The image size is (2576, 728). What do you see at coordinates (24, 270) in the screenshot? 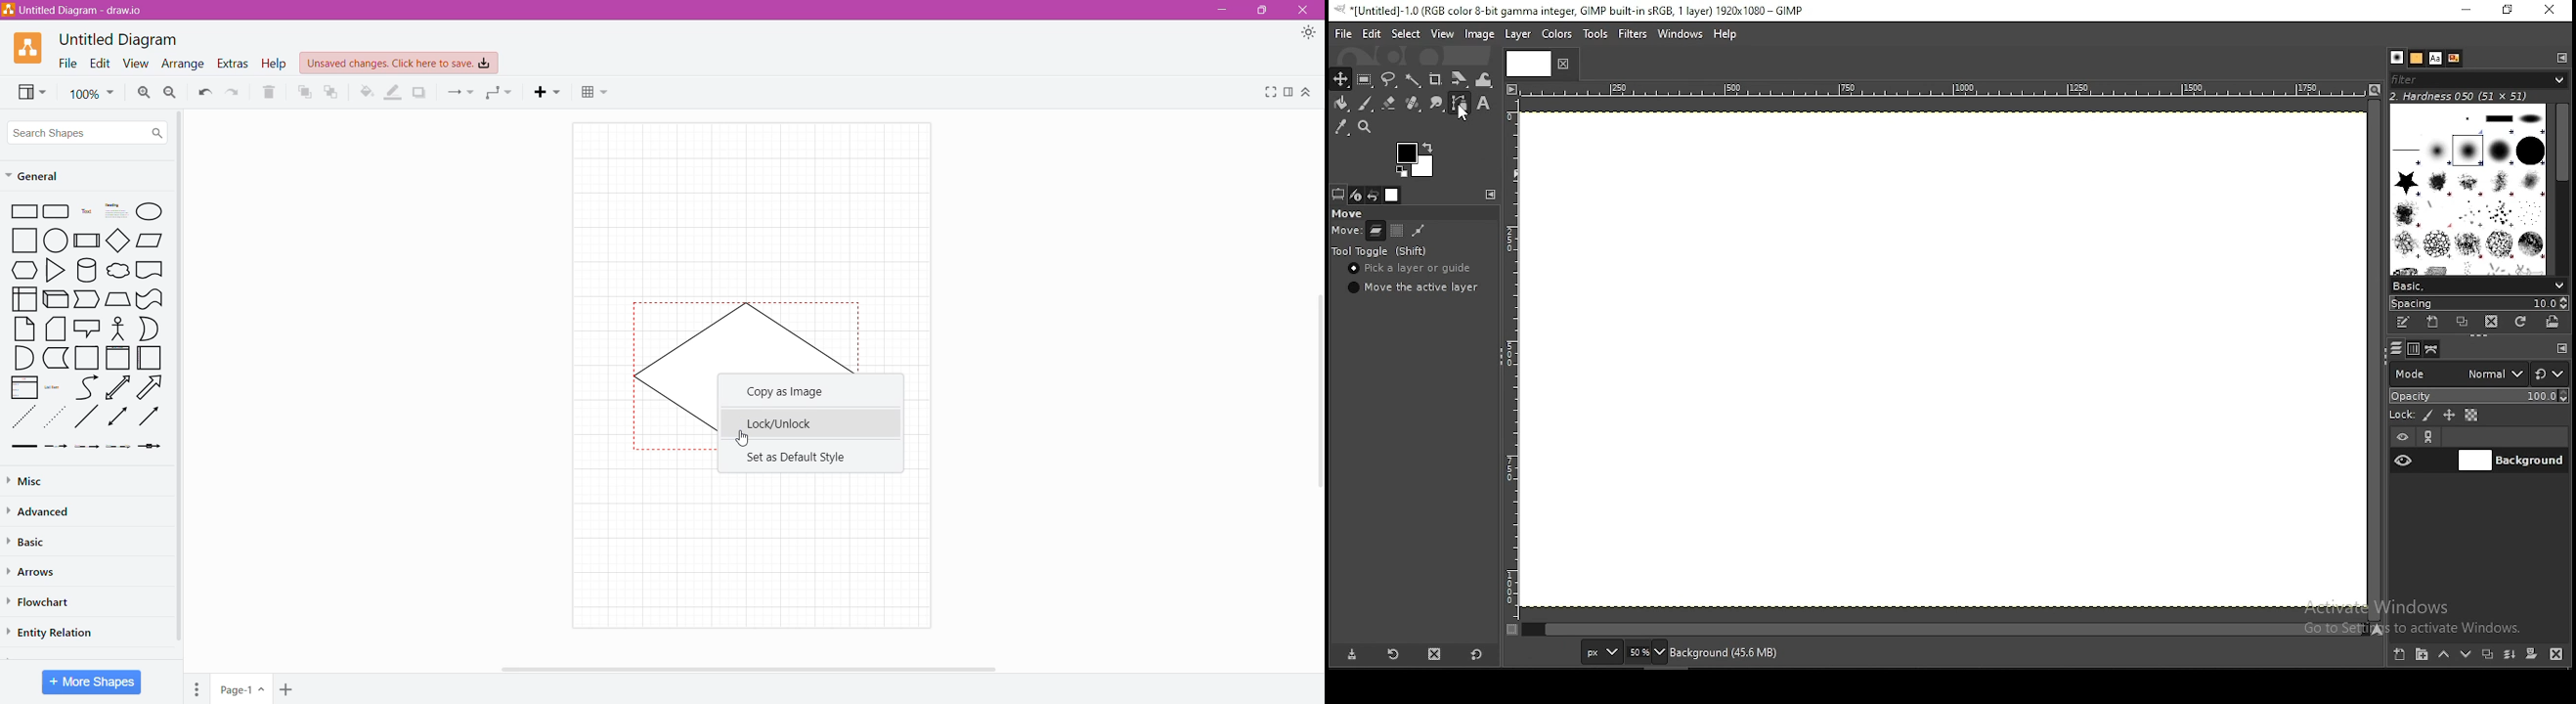
I see `Hexagon` at bounding box center [24, 270].